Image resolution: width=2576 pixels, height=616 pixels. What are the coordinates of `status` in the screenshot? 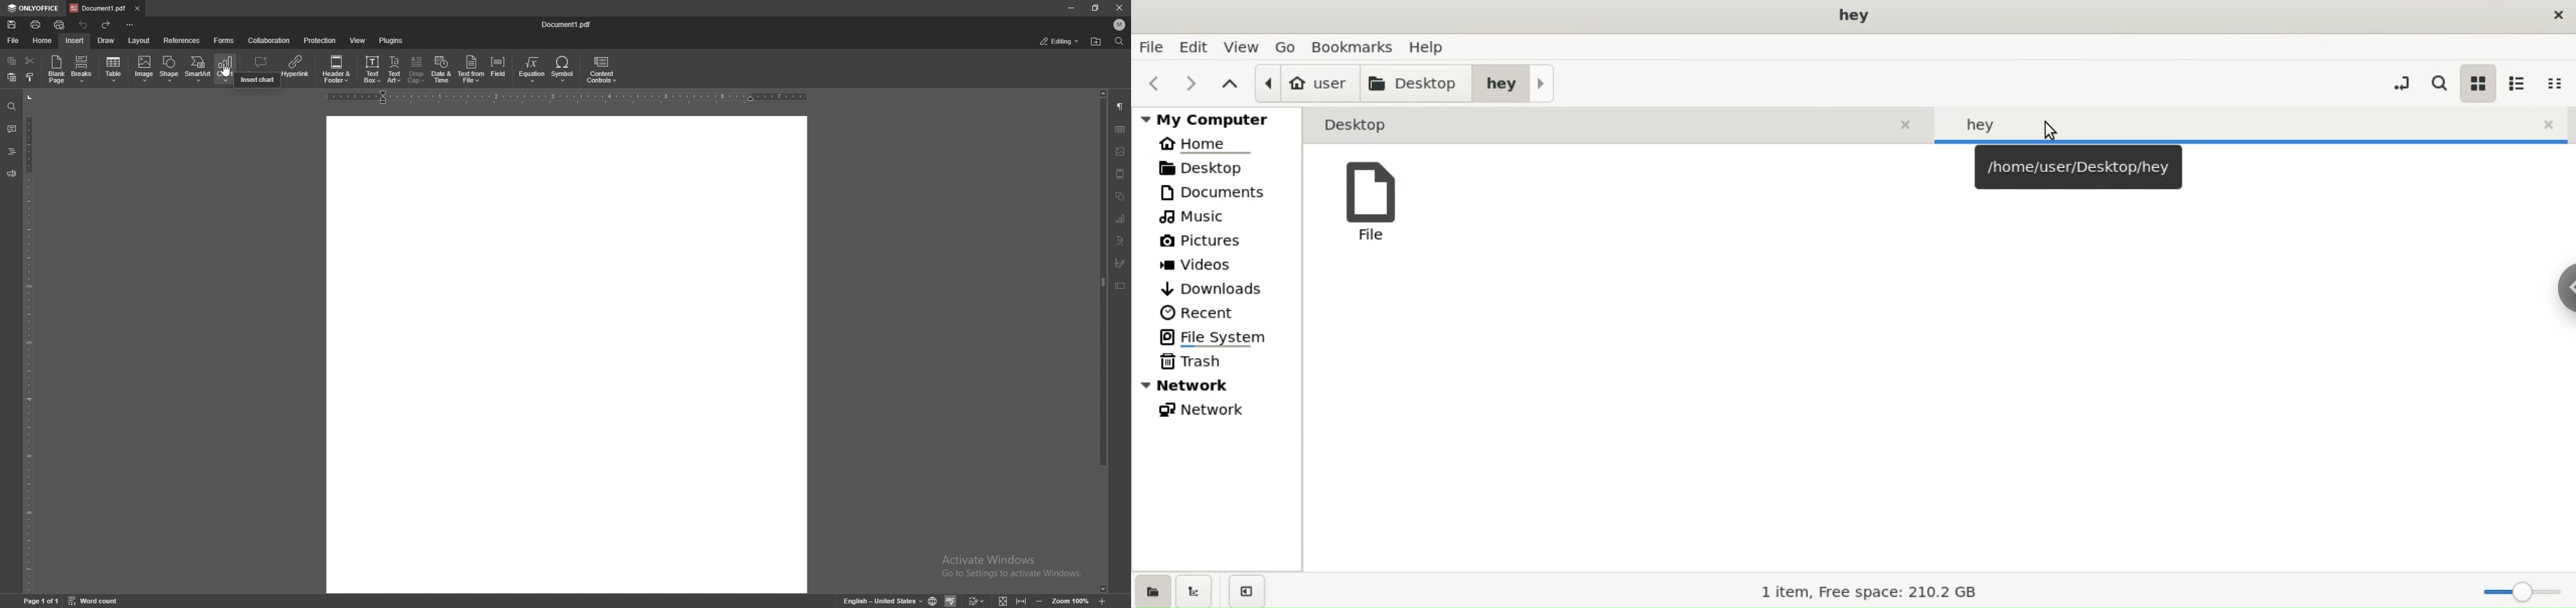 It's located at (1059, 41).